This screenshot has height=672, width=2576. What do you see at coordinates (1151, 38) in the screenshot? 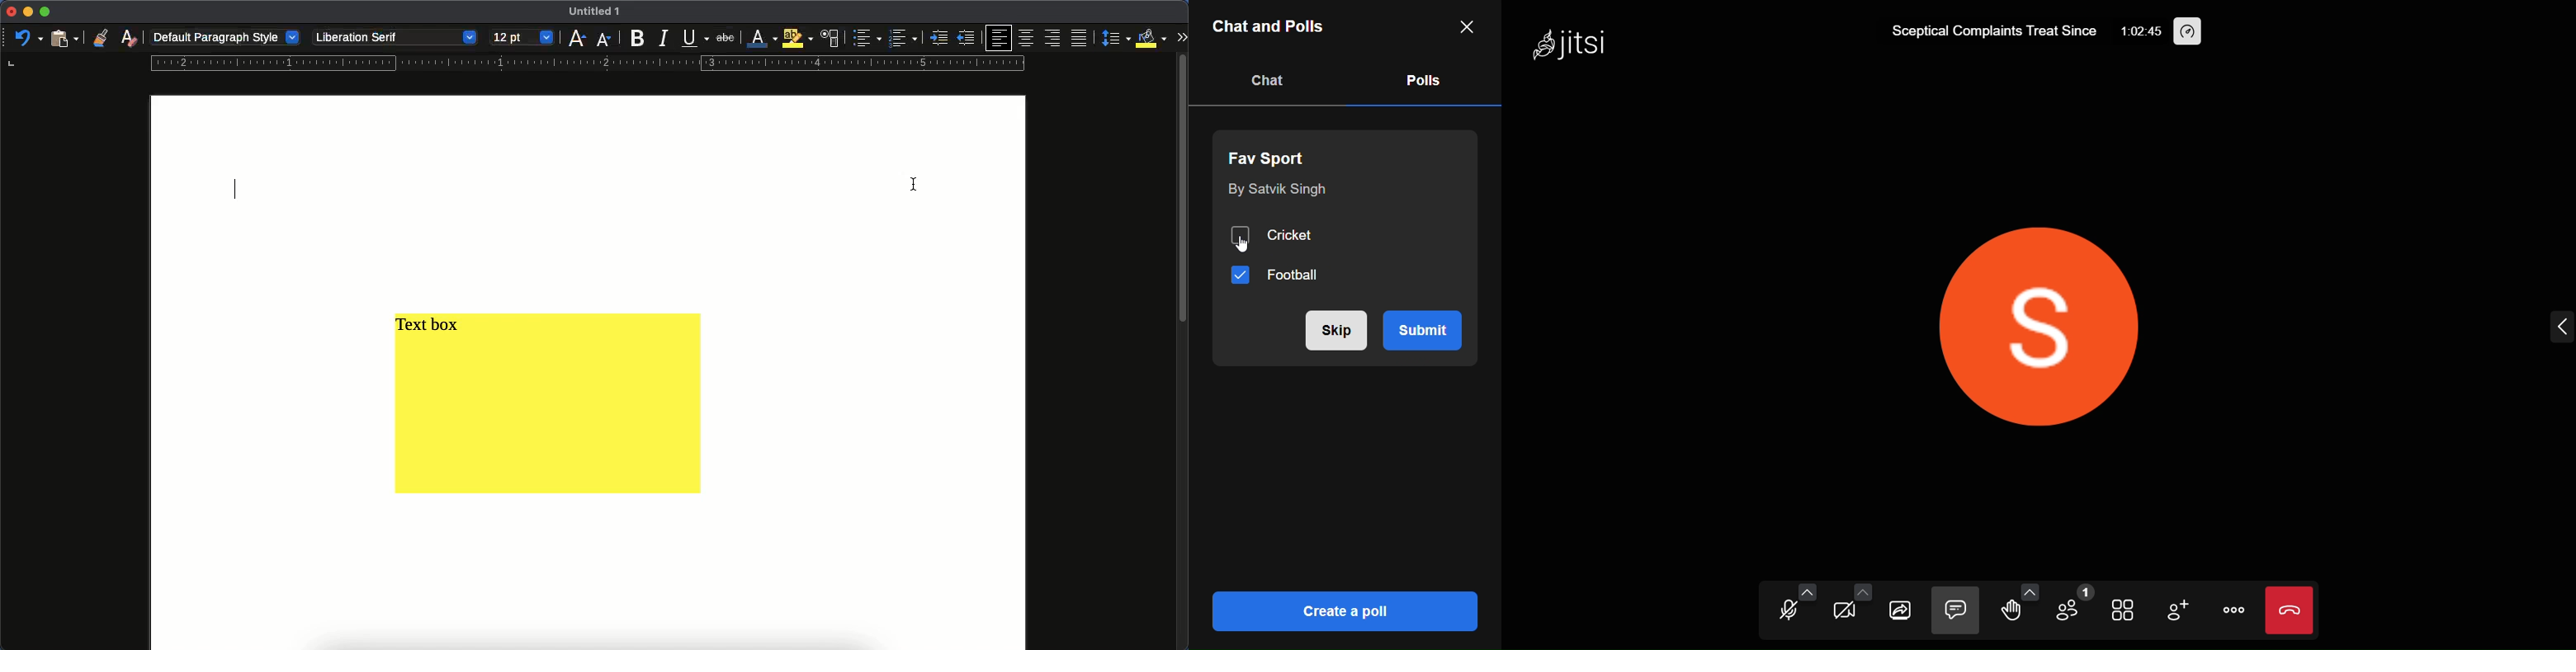
I see `fill color` at bounding box center [1151, 38].